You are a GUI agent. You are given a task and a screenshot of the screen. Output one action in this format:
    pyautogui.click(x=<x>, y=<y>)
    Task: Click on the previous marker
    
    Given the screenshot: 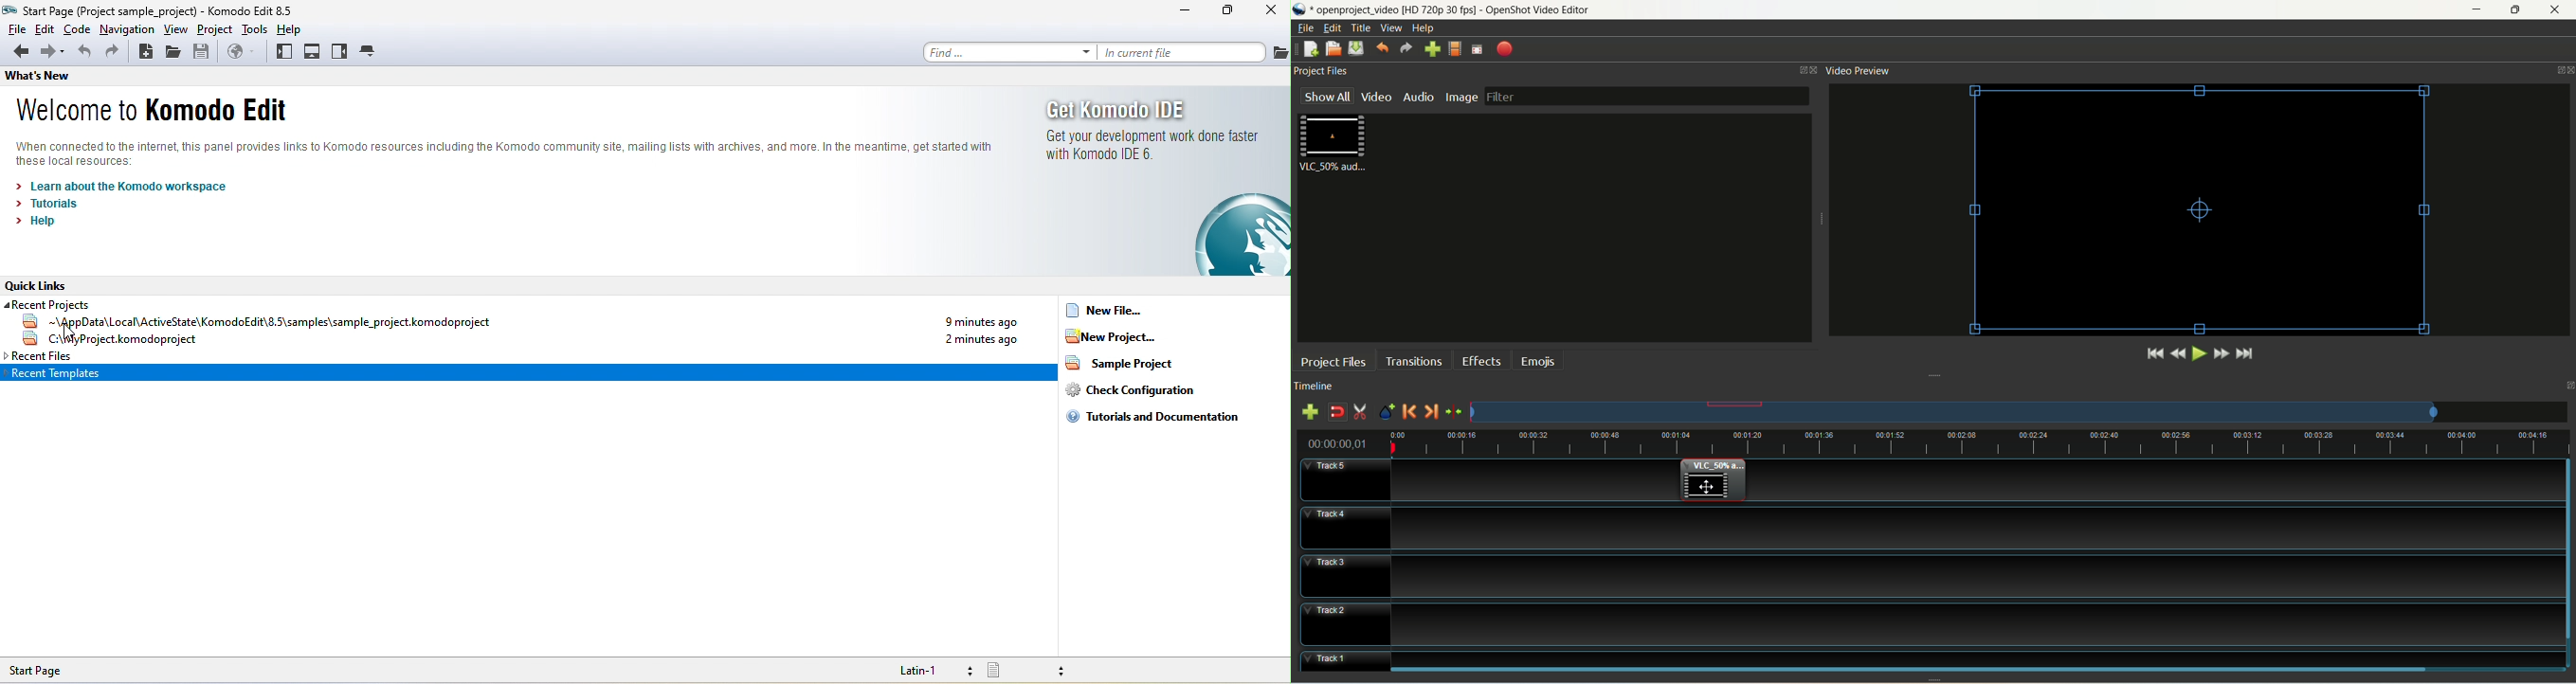 What is the action you would take?
    pyautogui.click(x=1410, y=413)
    